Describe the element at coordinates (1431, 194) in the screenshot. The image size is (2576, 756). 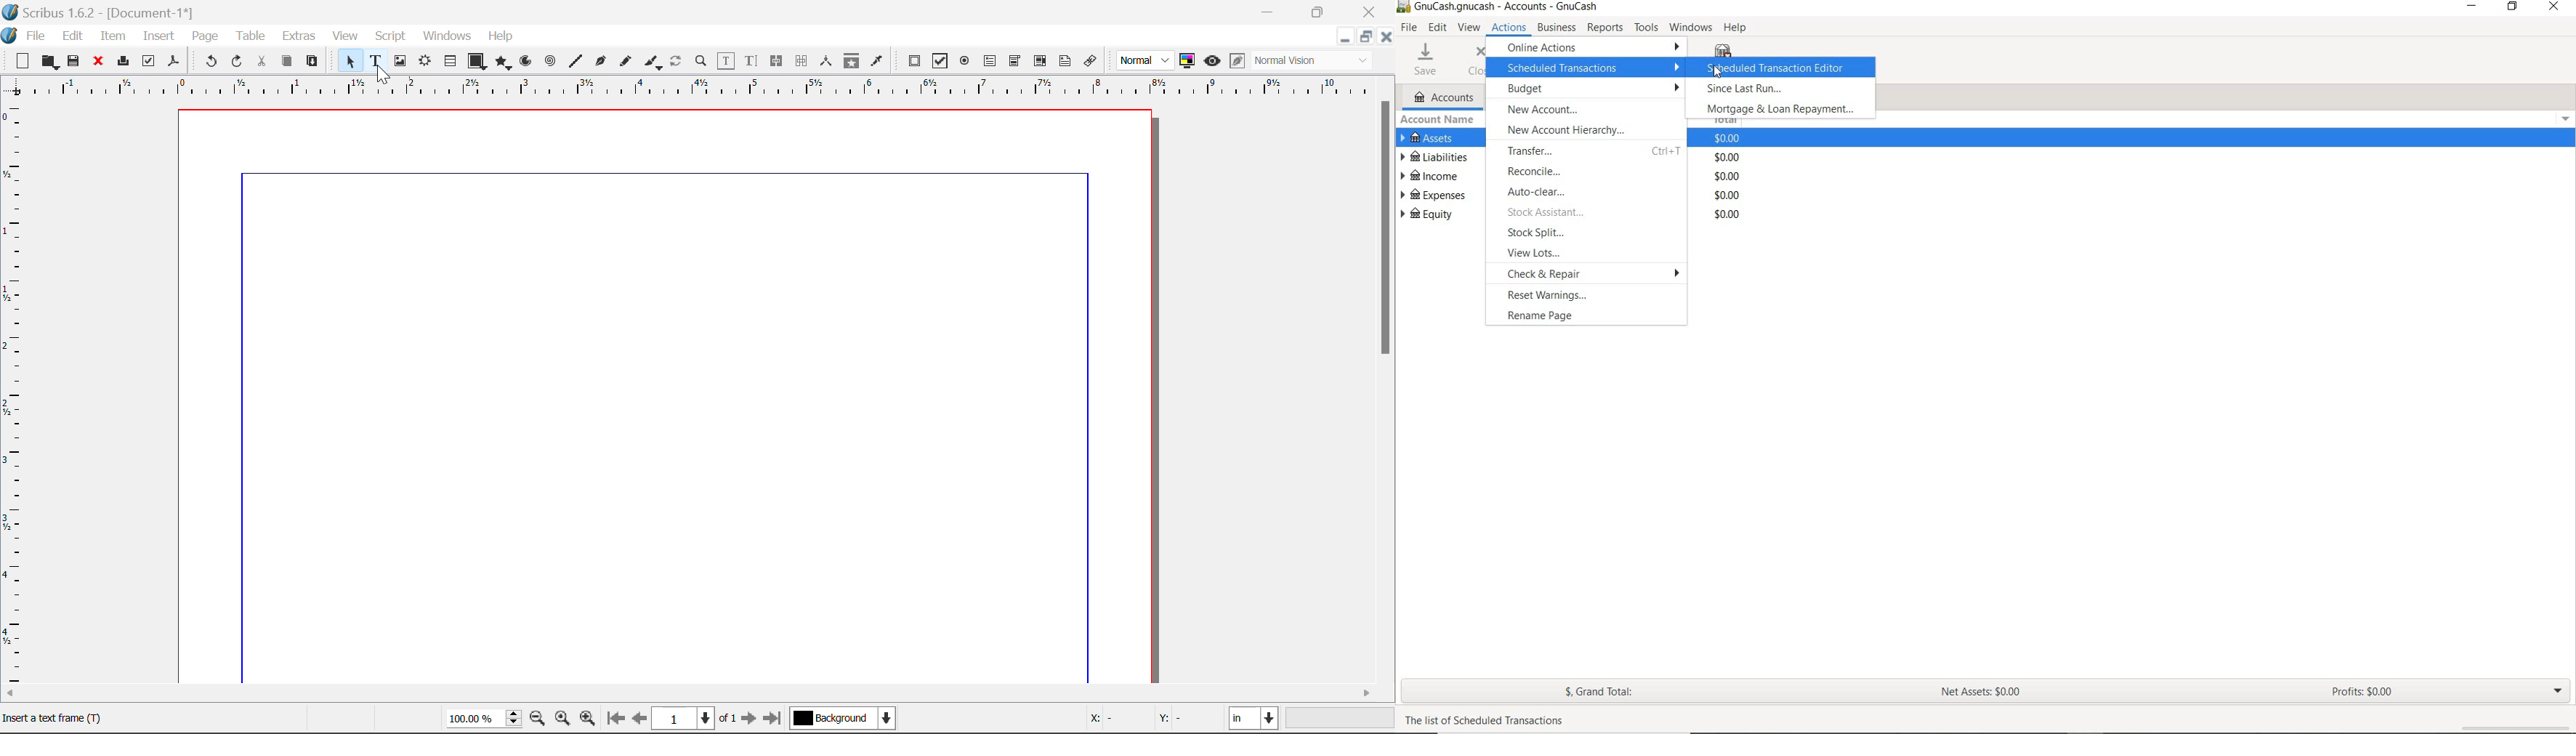
I see `EXPENSES` at that location.